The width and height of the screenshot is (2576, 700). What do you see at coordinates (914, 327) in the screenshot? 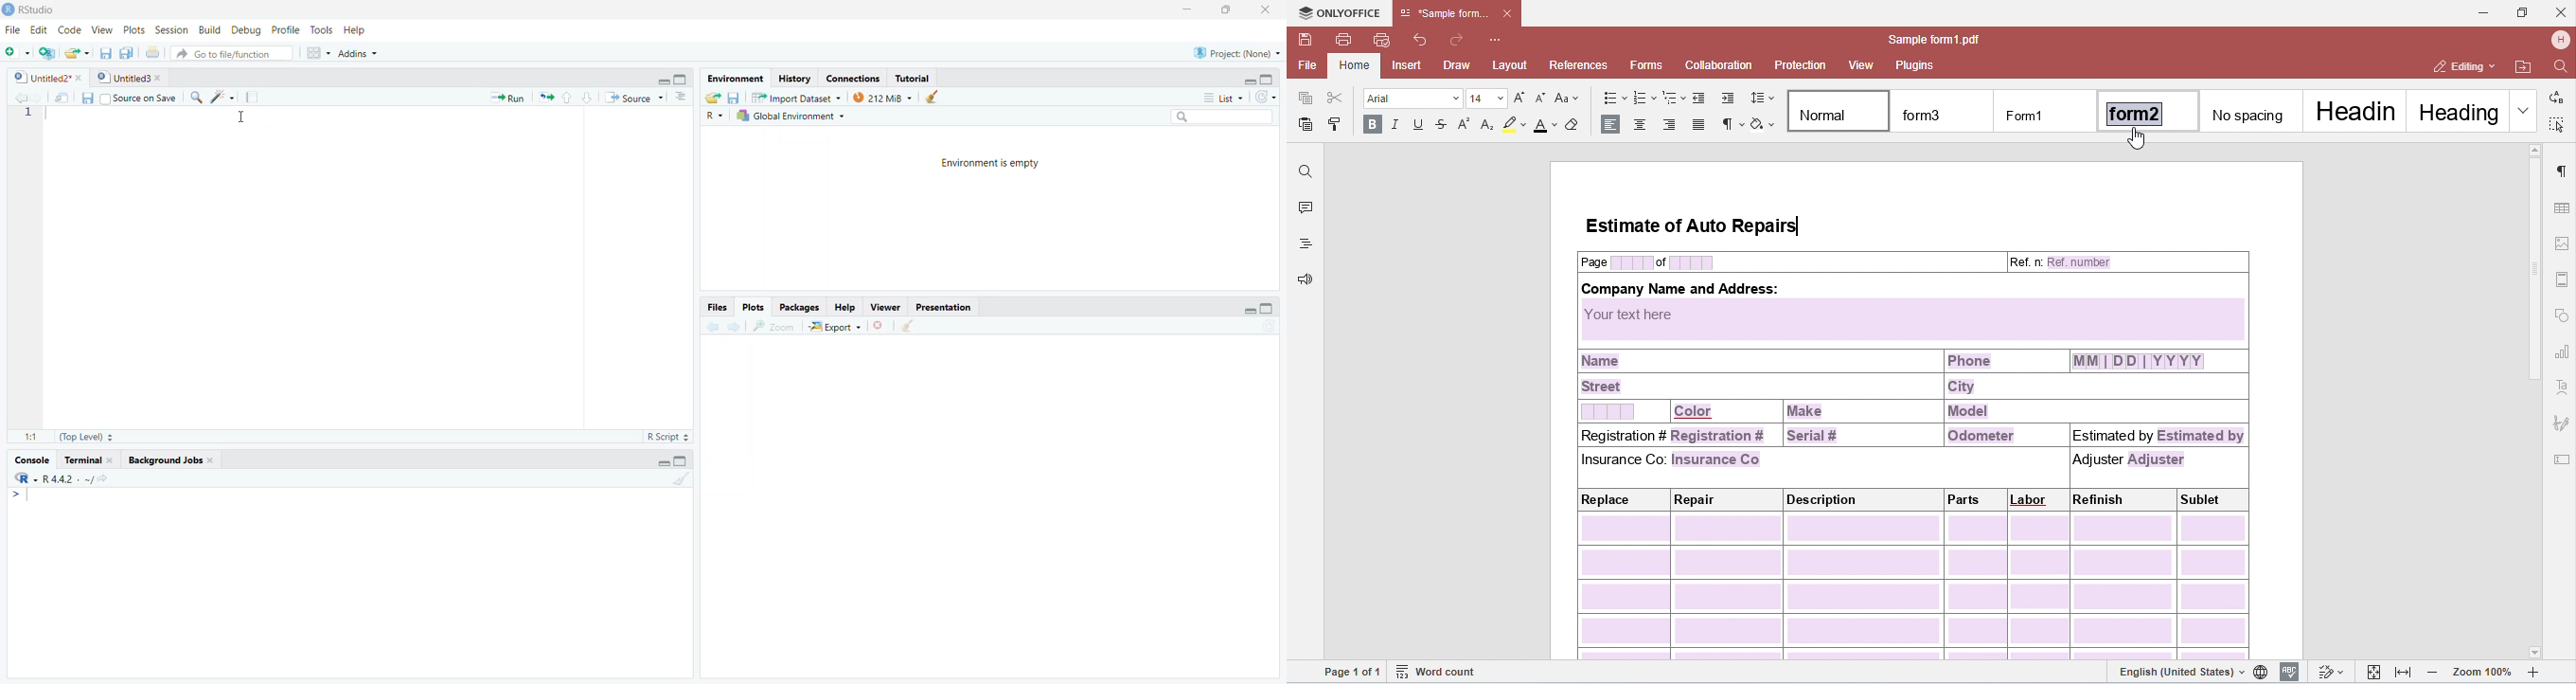
I see `CLEAR` at bounding box center [914, 327].